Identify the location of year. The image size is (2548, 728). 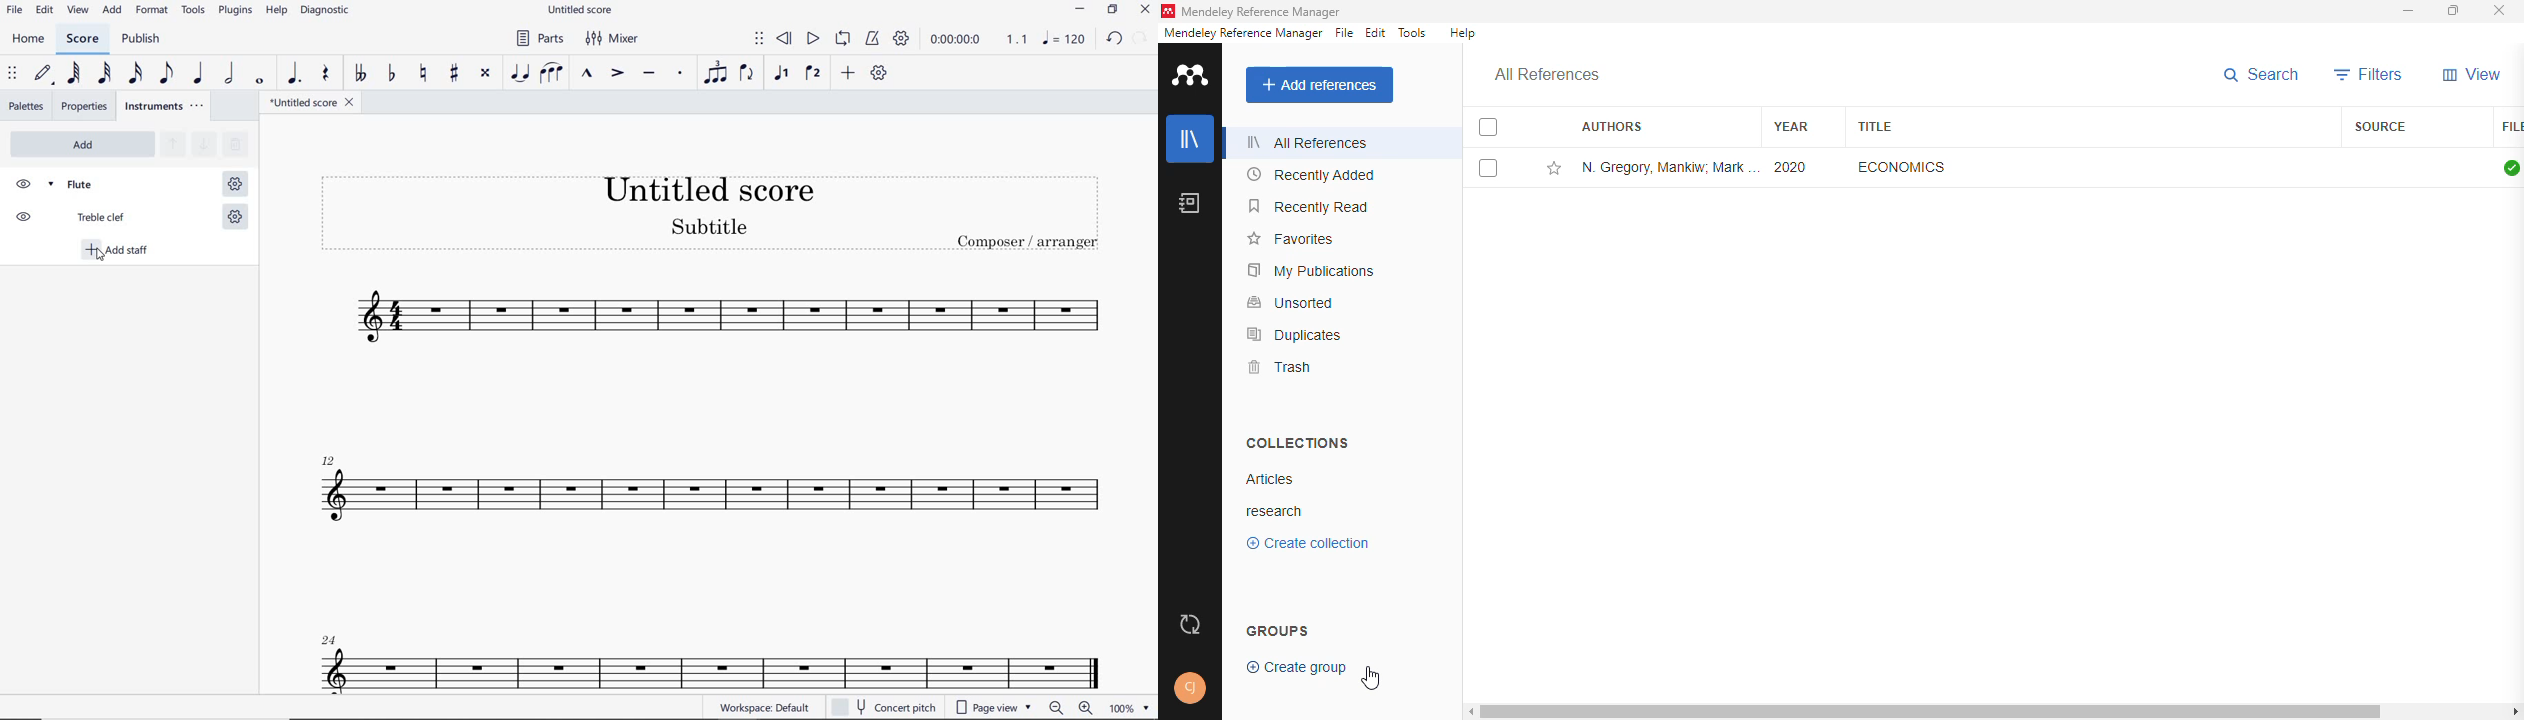
(1791, 126).